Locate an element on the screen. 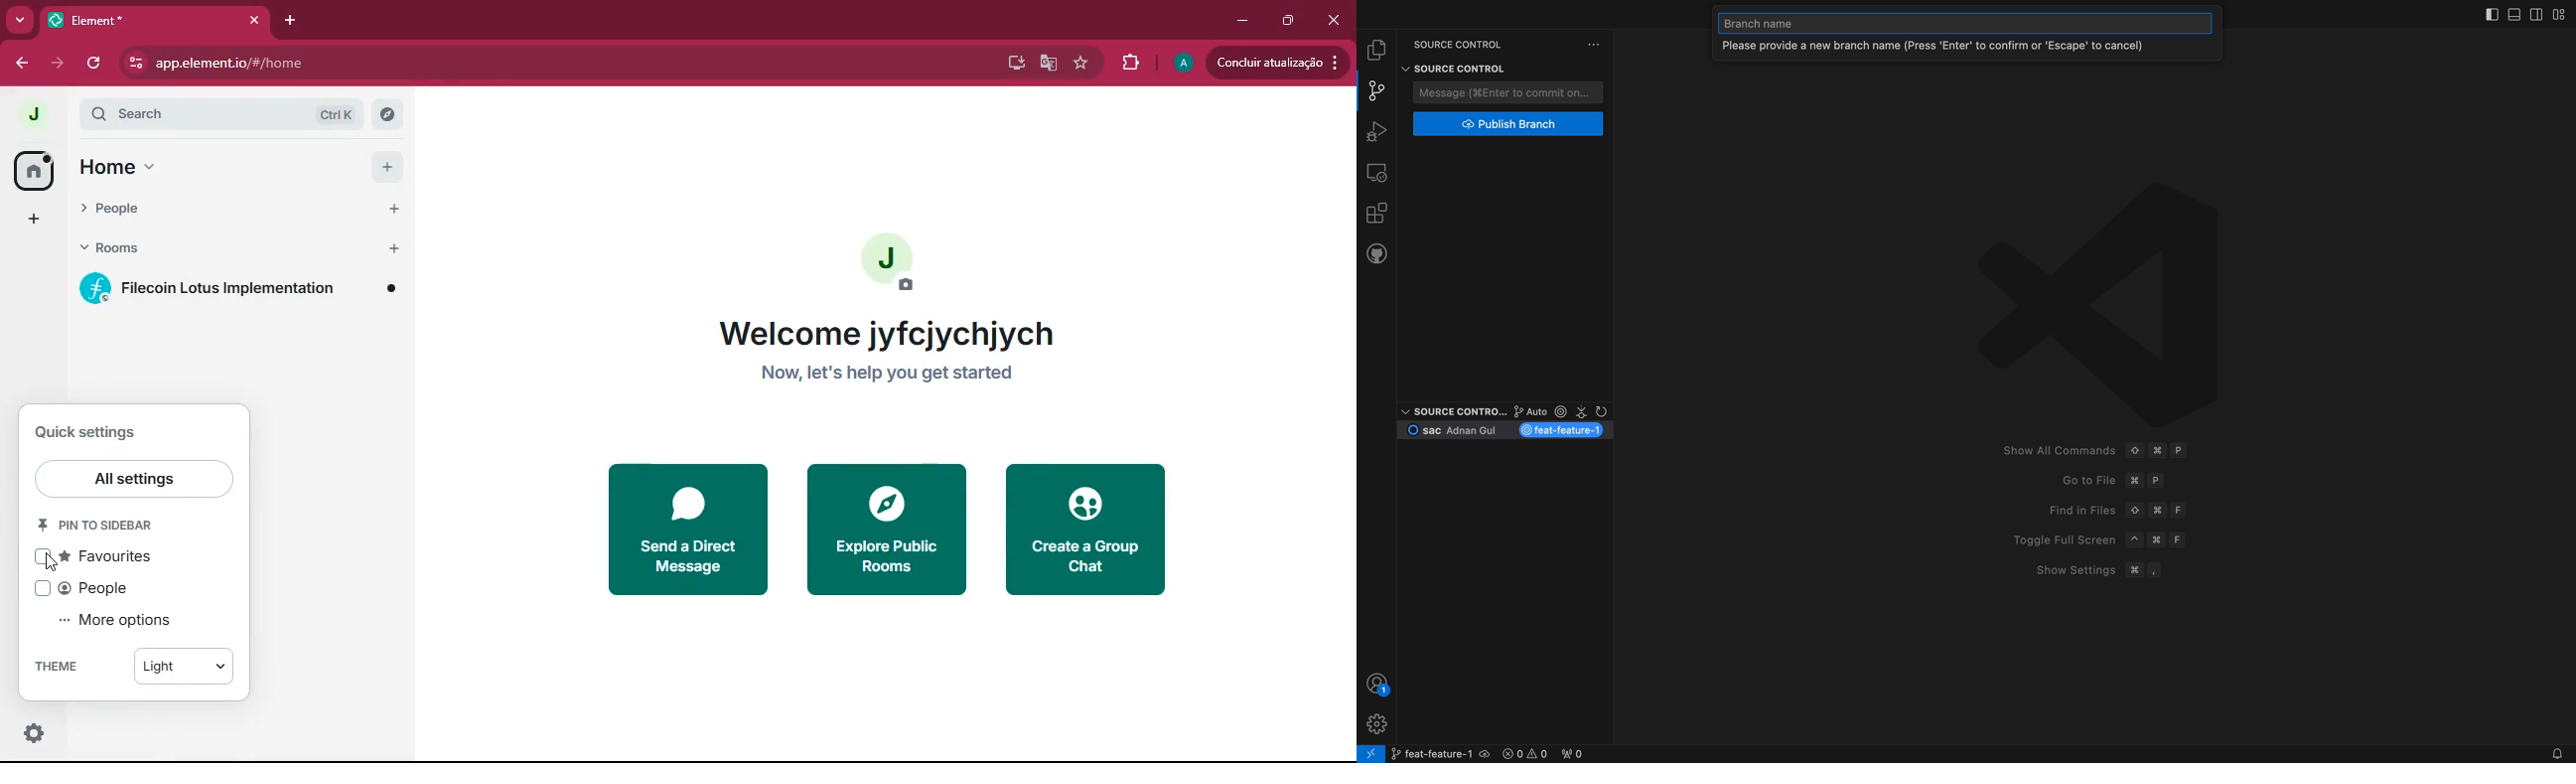 The height and width of the screenshot is (784, 2576). remote connect is located at coordinates (1371, 754).